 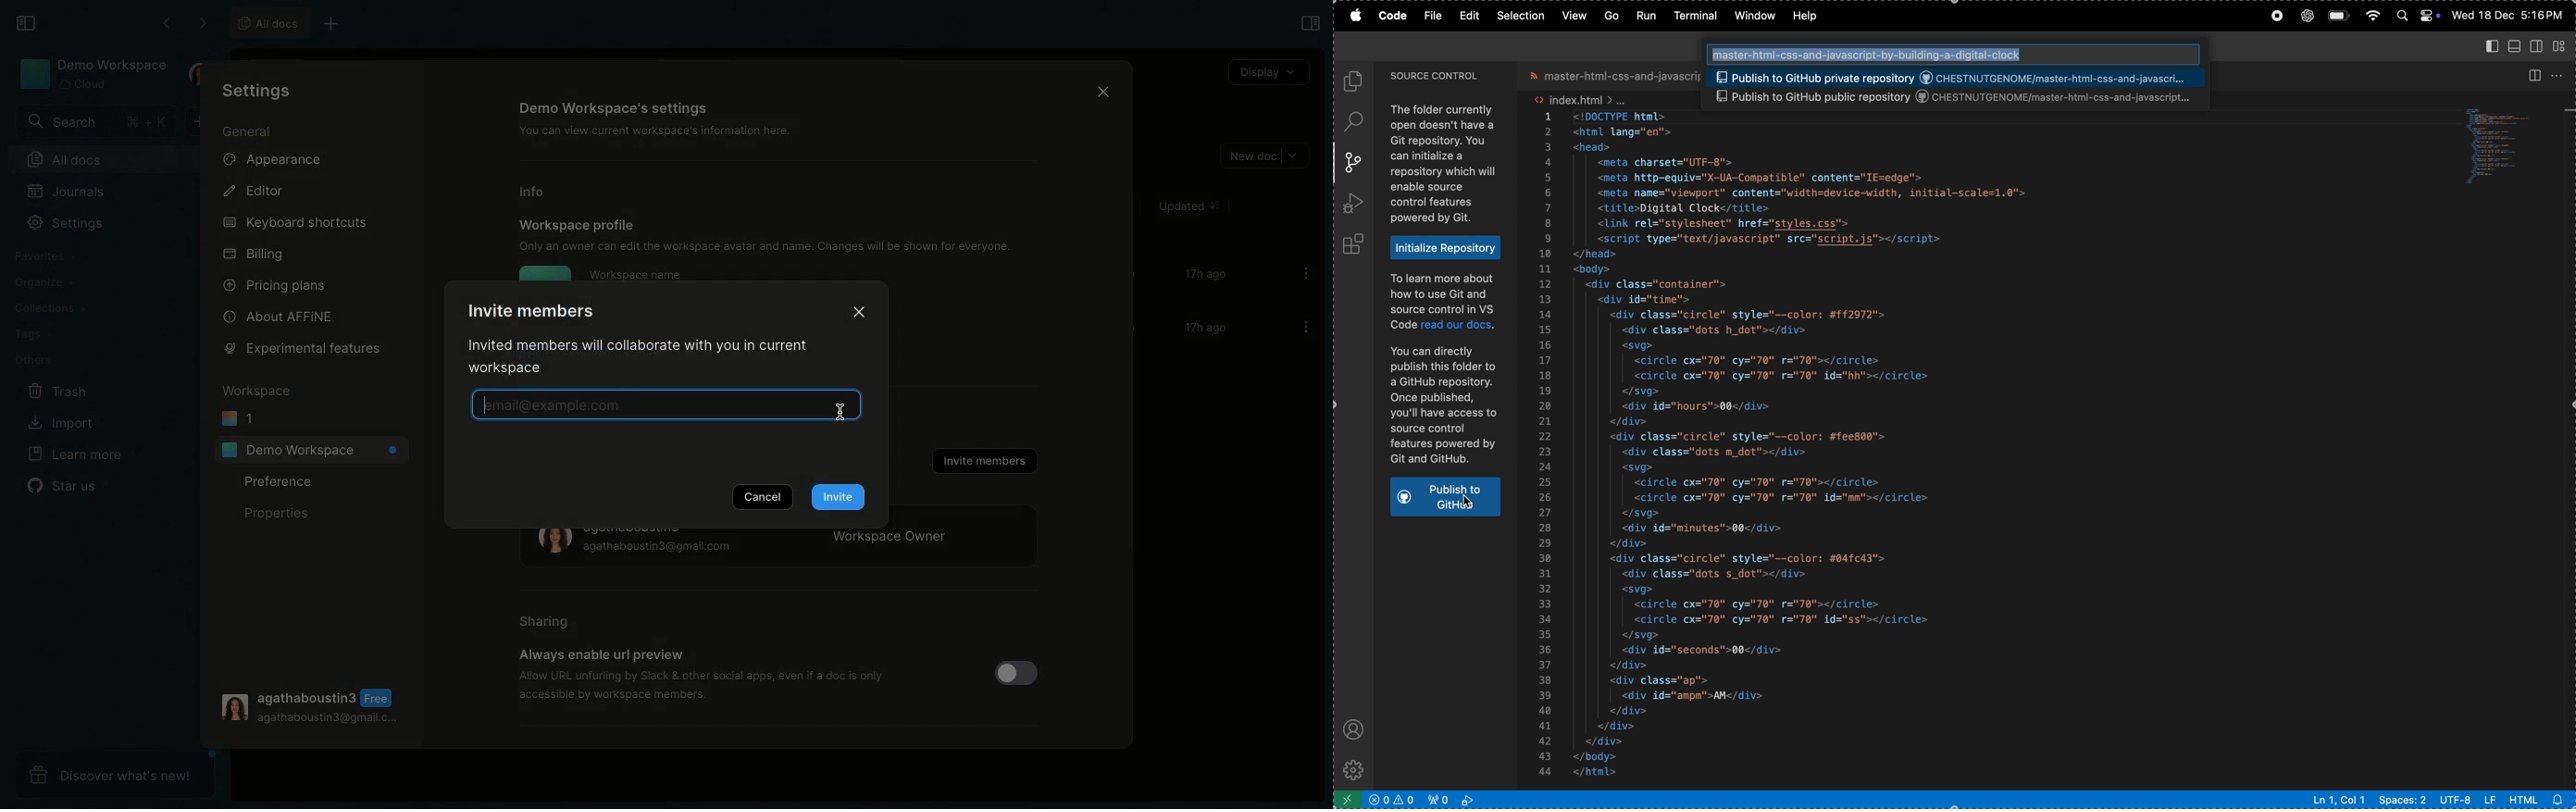 What do you see at coordinates (1263, 156) in the screenshot?
I see `New doc` at bounding box center [1263, 156].